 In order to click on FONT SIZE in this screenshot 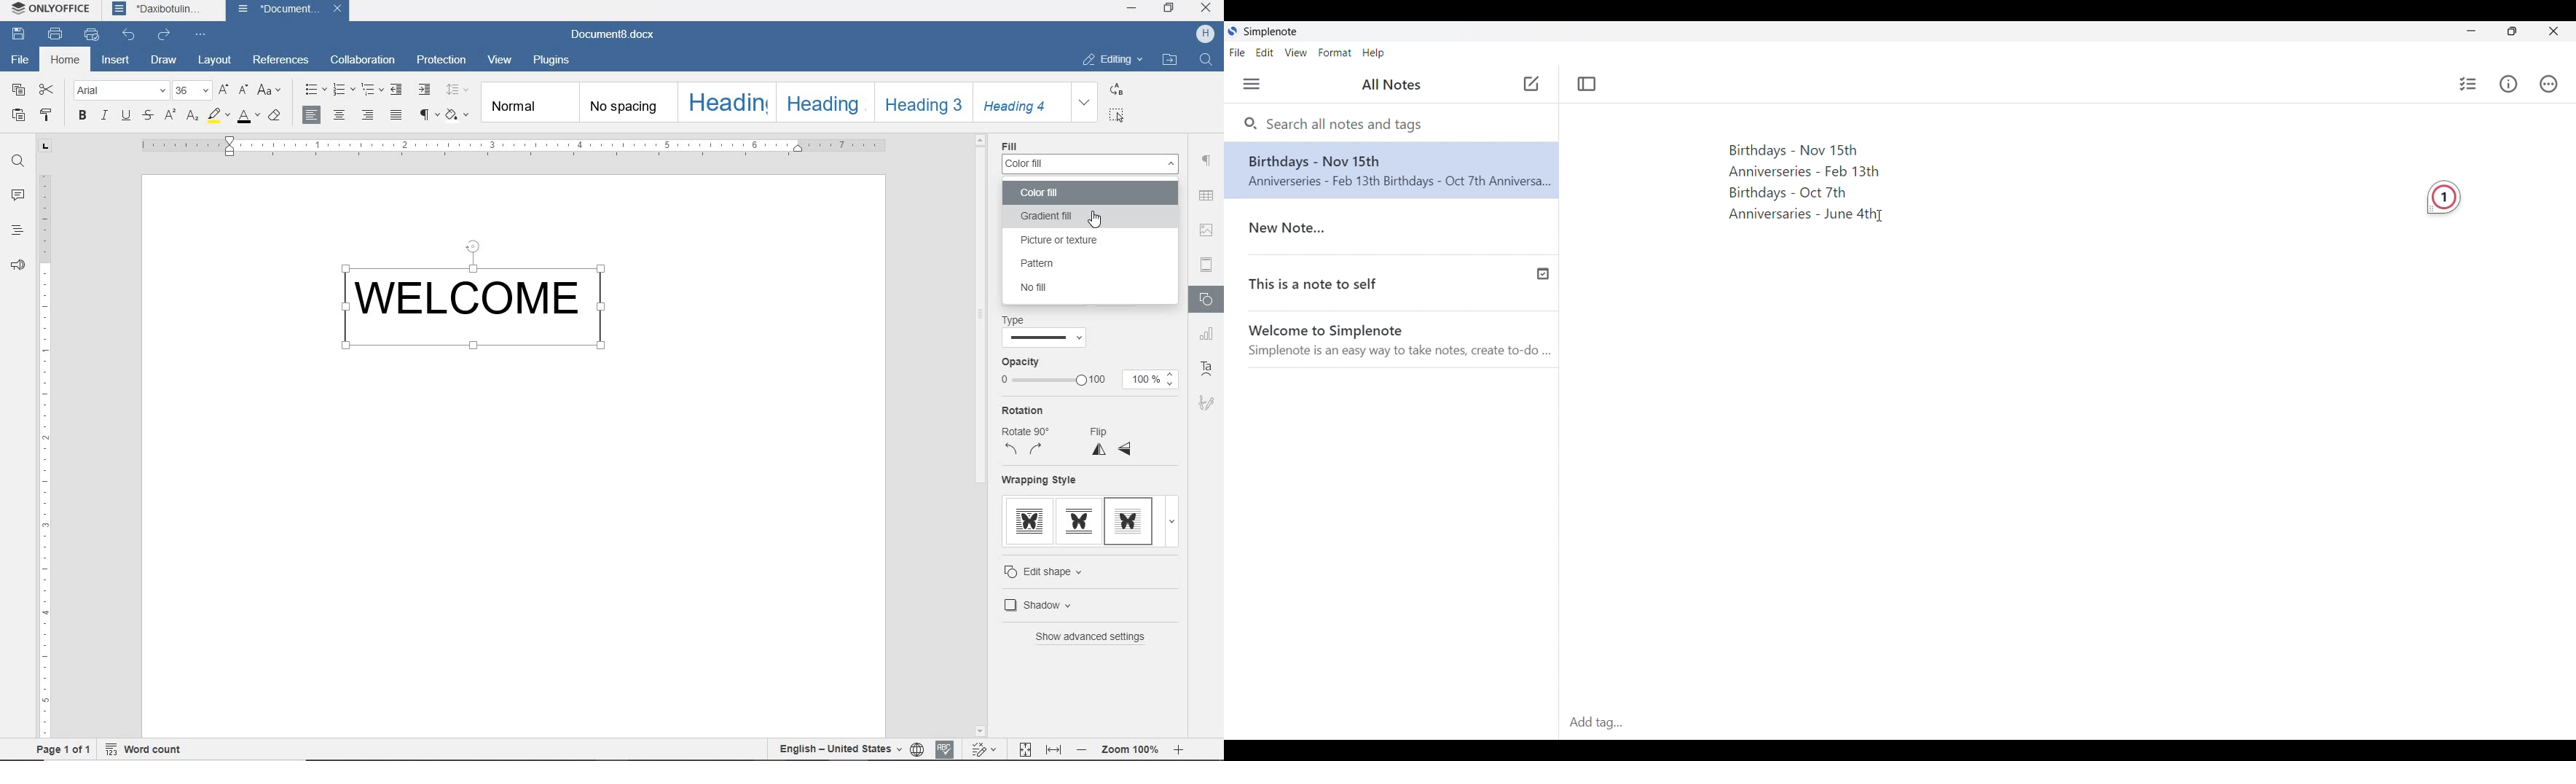, I will do `click(191, 90)`.